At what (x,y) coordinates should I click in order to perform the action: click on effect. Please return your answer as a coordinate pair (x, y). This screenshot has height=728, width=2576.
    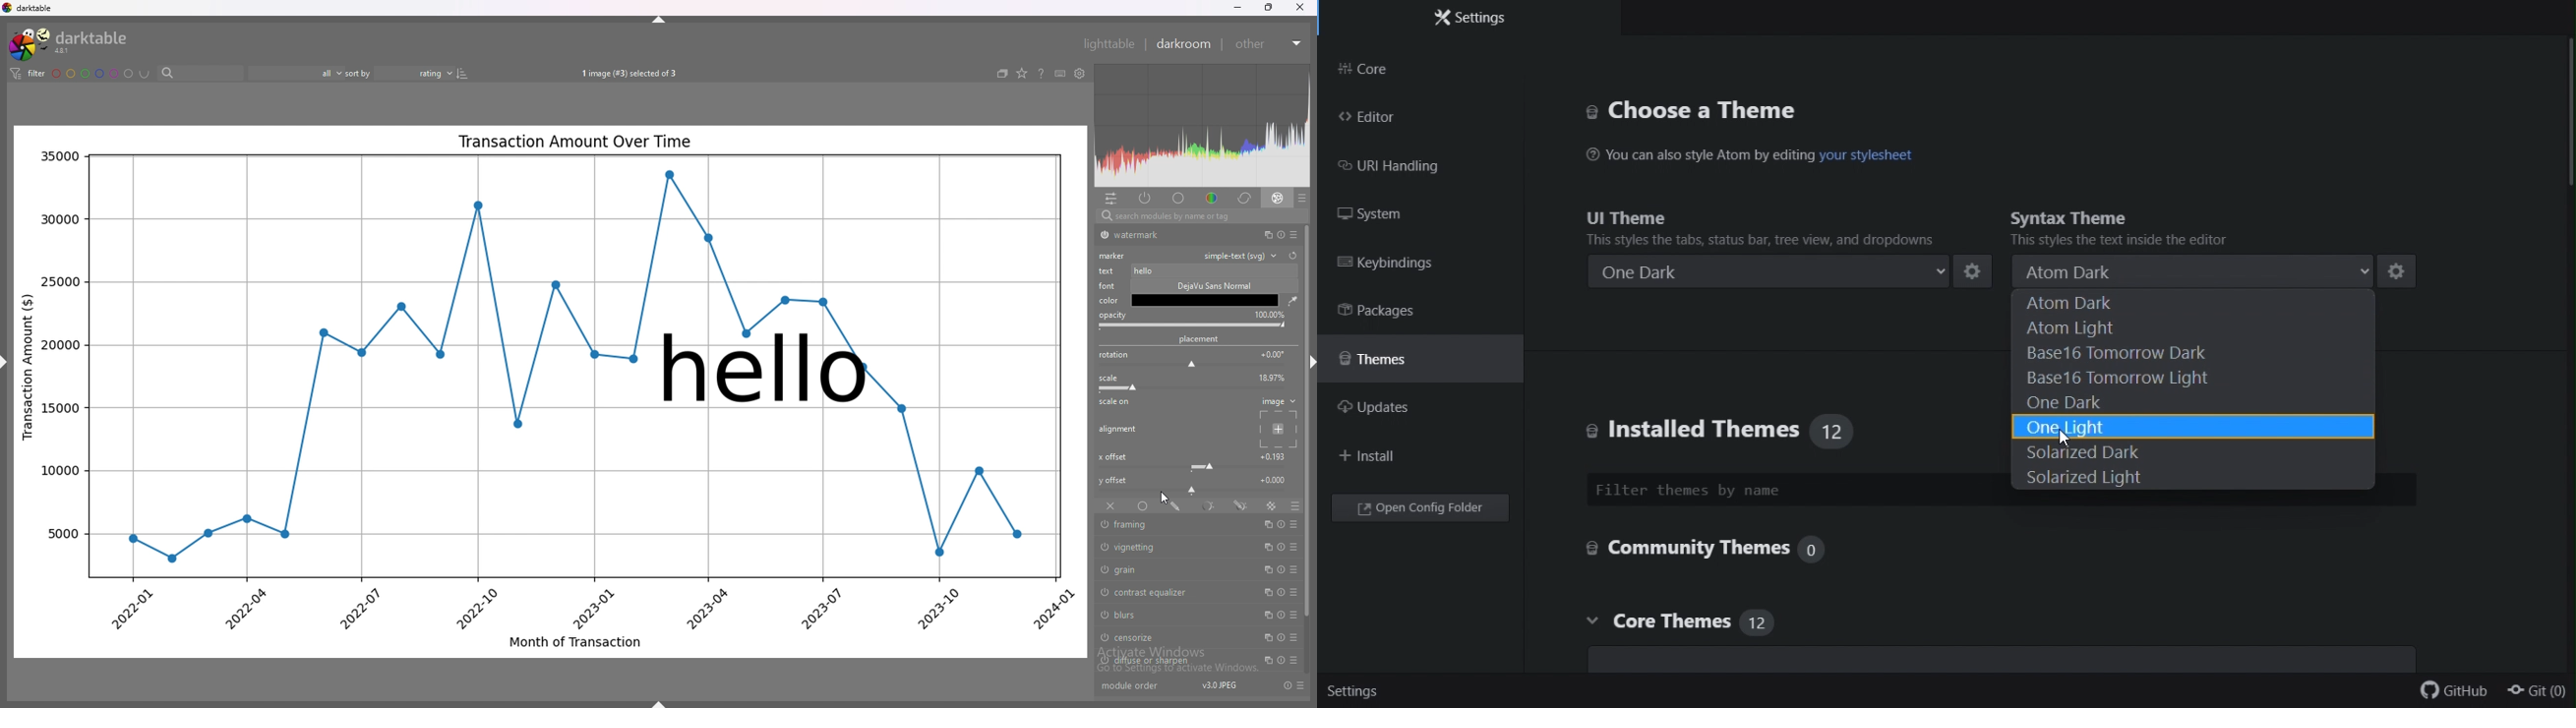
    Looking at the image, I should click on (1278, 198).